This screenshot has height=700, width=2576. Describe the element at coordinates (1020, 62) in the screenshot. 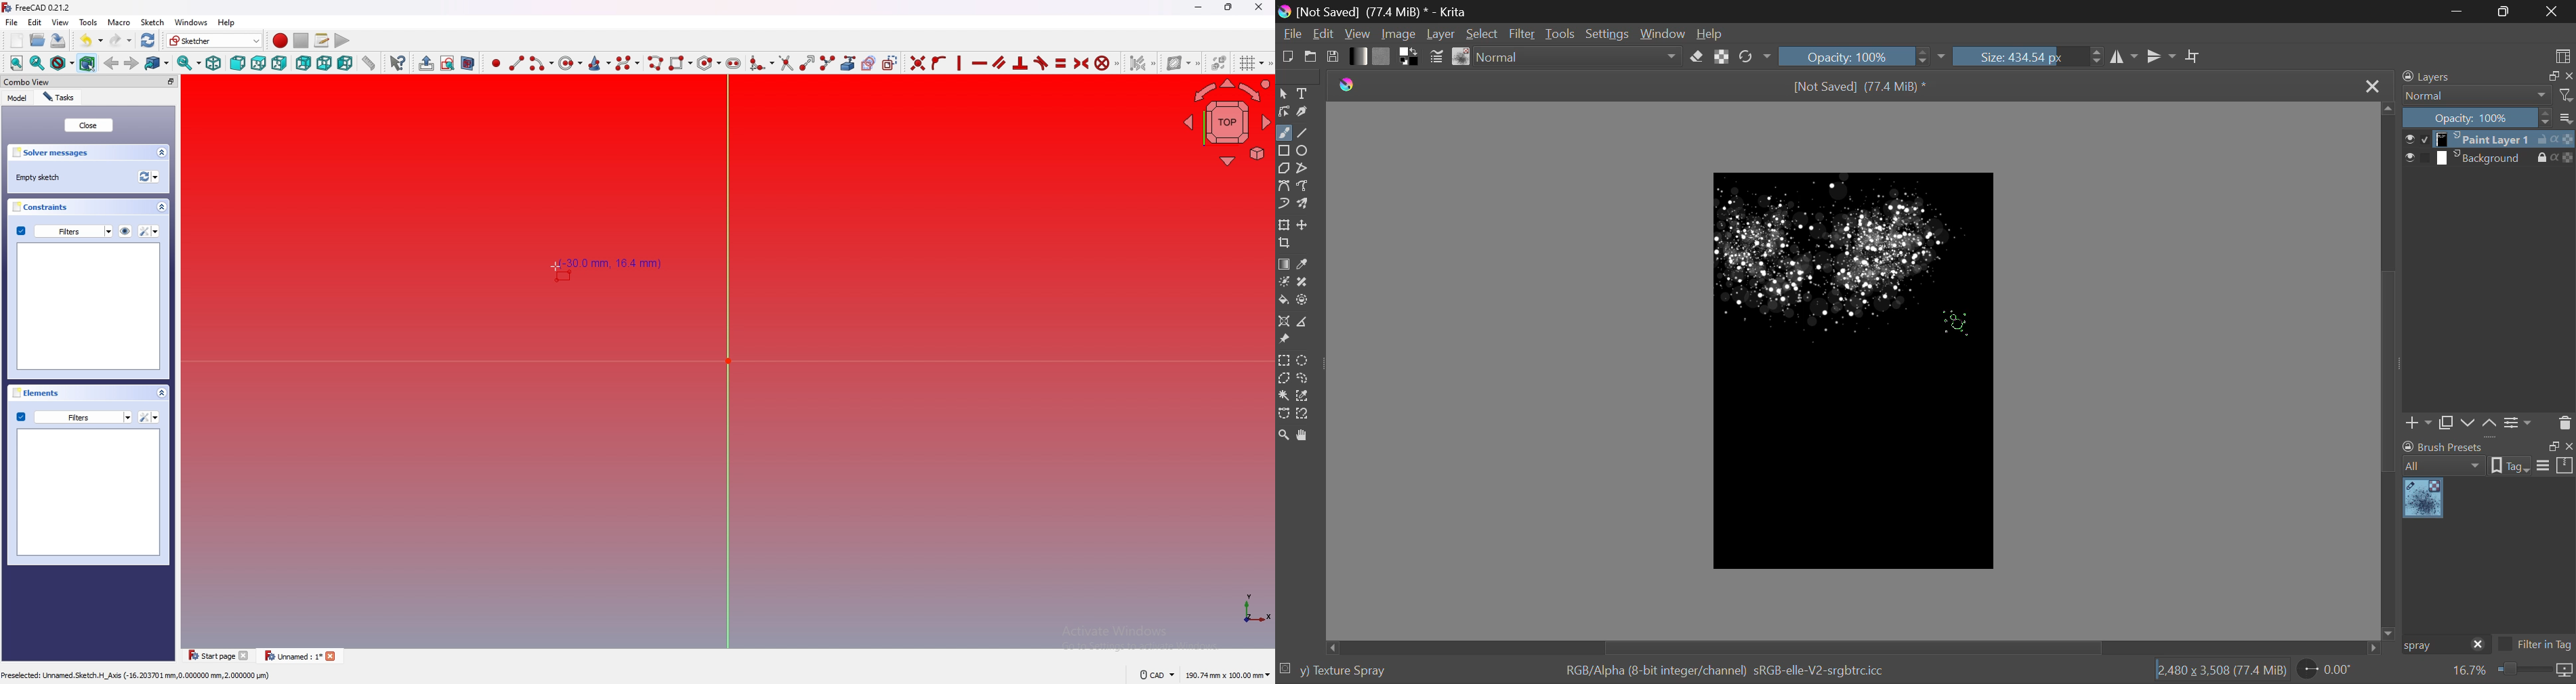

I see `constraint perpendicular` at that location.